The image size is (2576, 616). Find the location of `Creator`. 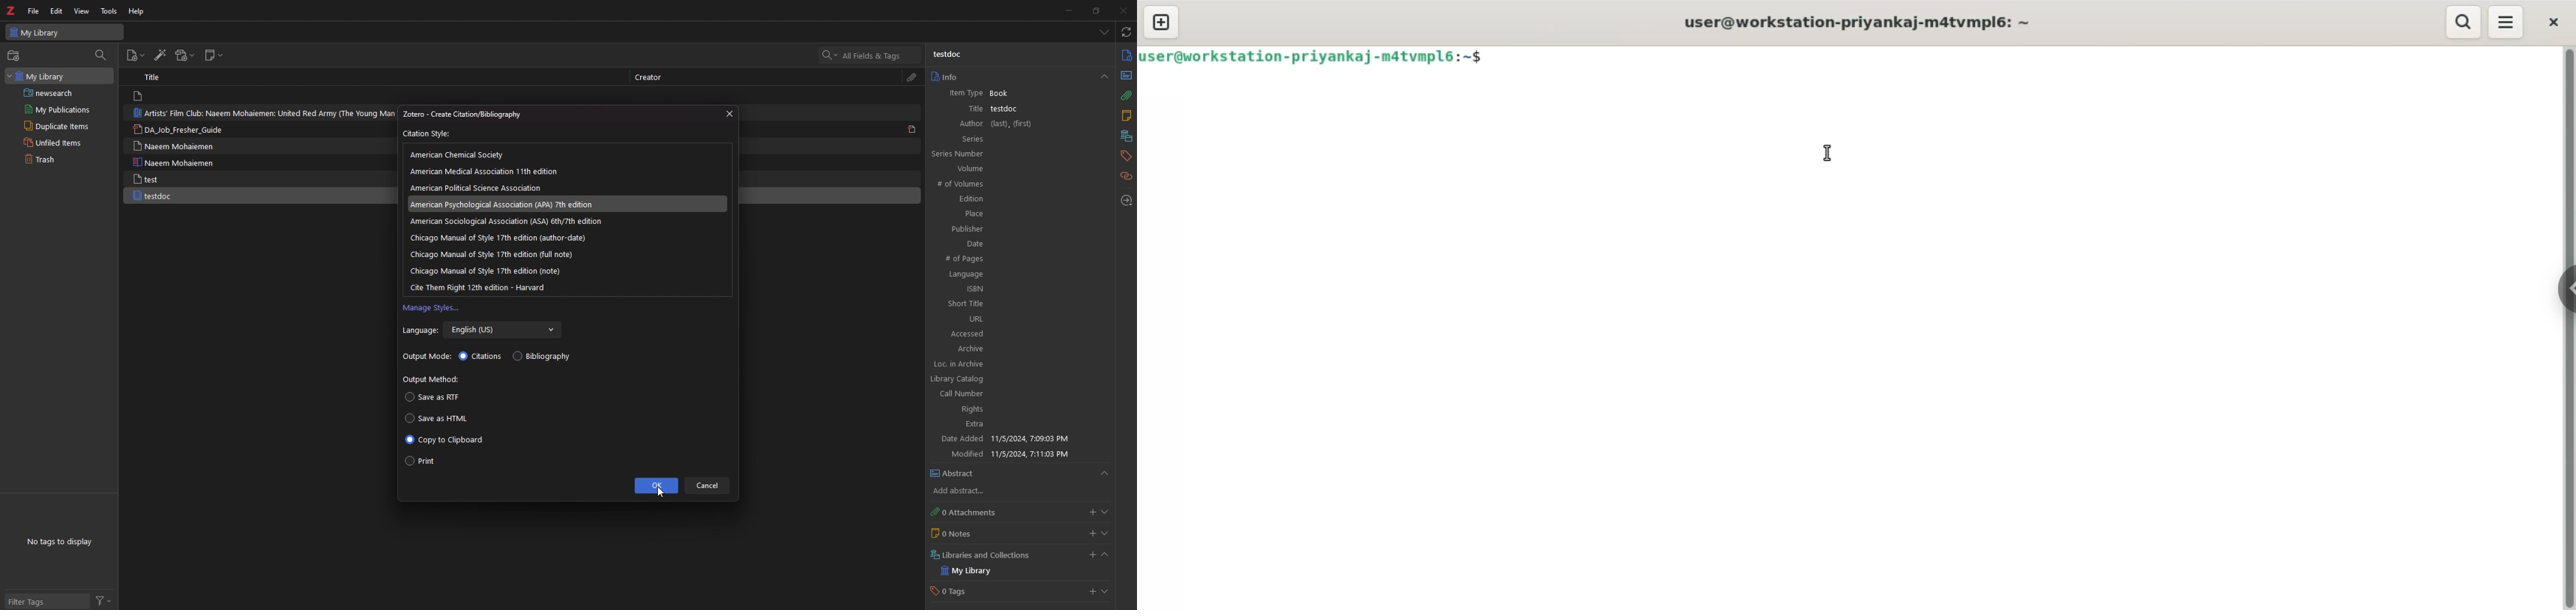

Creator is located at coordinates (653, 78).